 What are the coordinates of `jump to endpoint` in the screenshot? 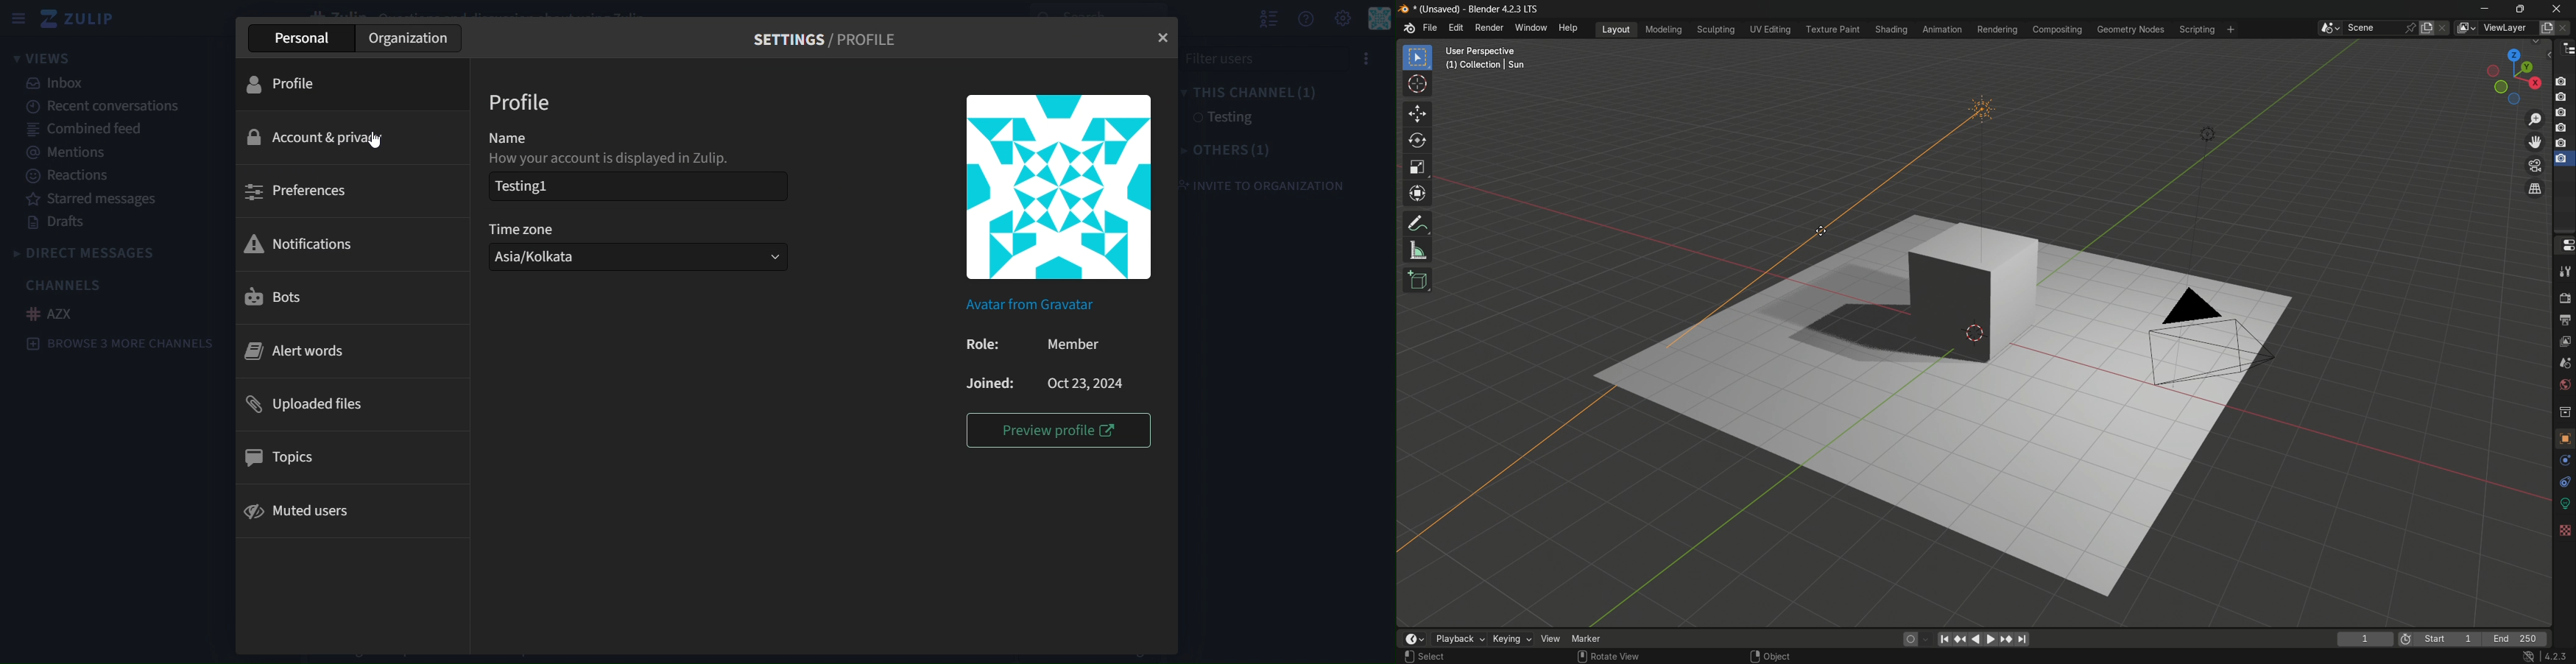 It's located at (1945, 639).